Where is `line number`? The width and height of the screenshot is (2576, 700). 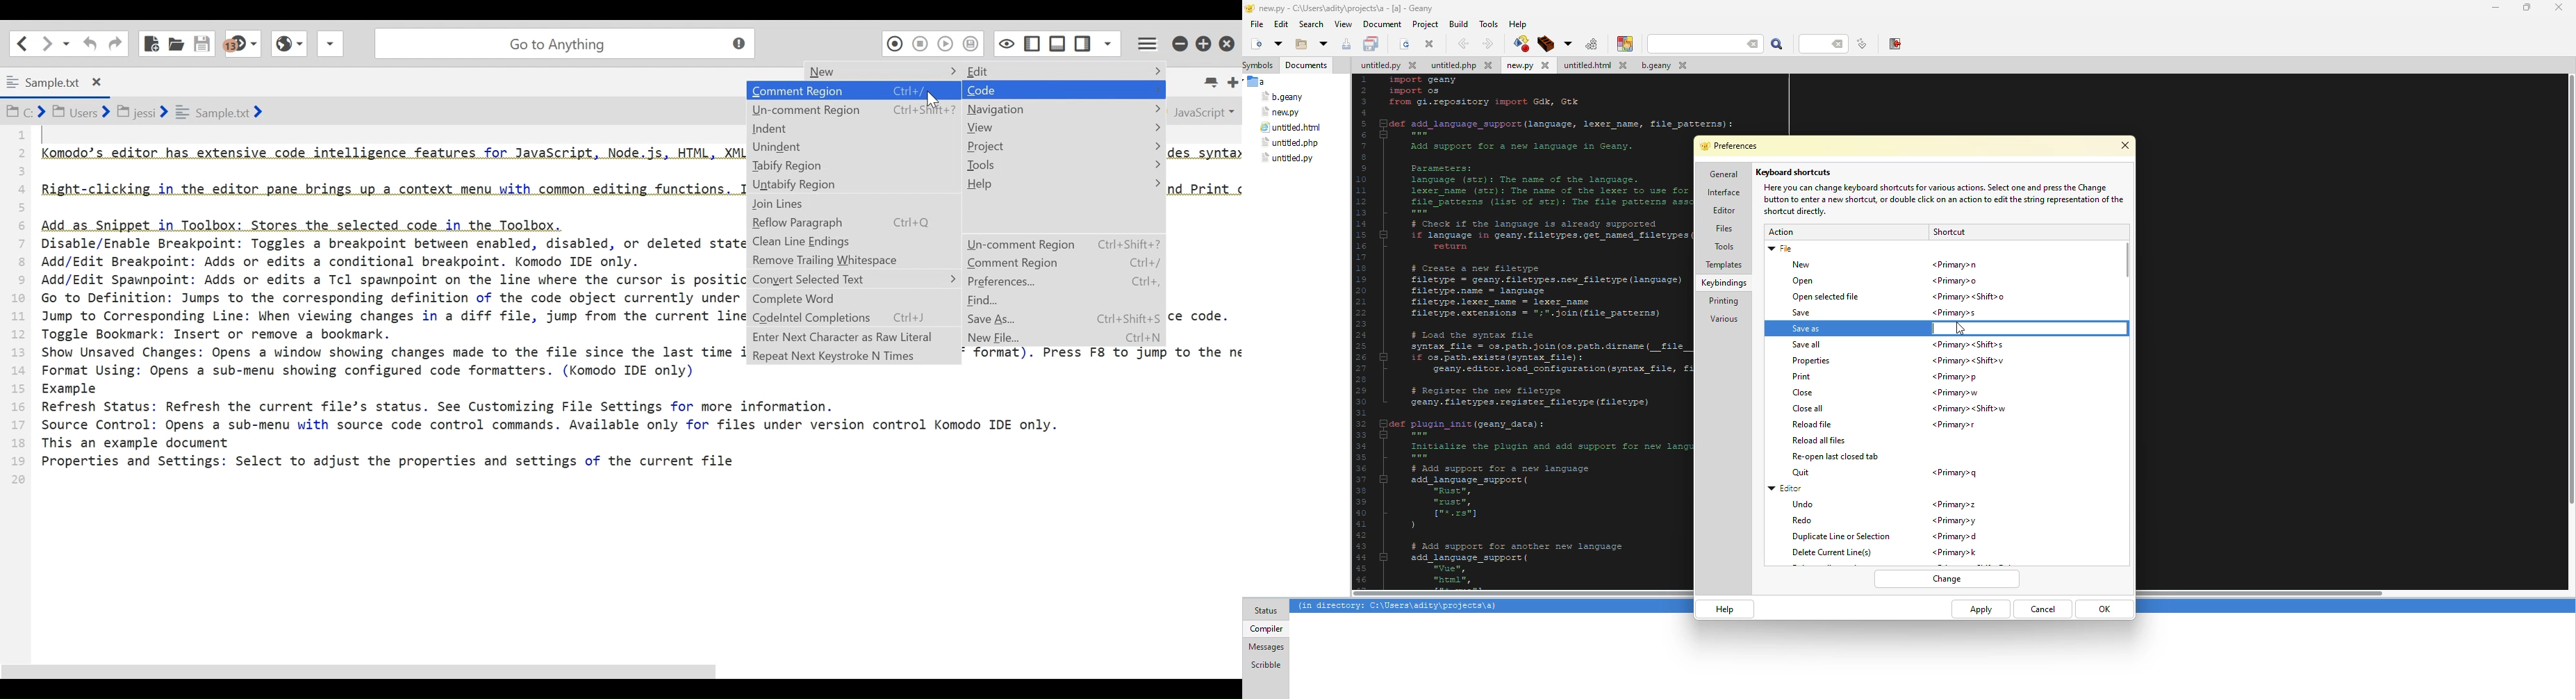 line number is located at coordinates (1862, 44).